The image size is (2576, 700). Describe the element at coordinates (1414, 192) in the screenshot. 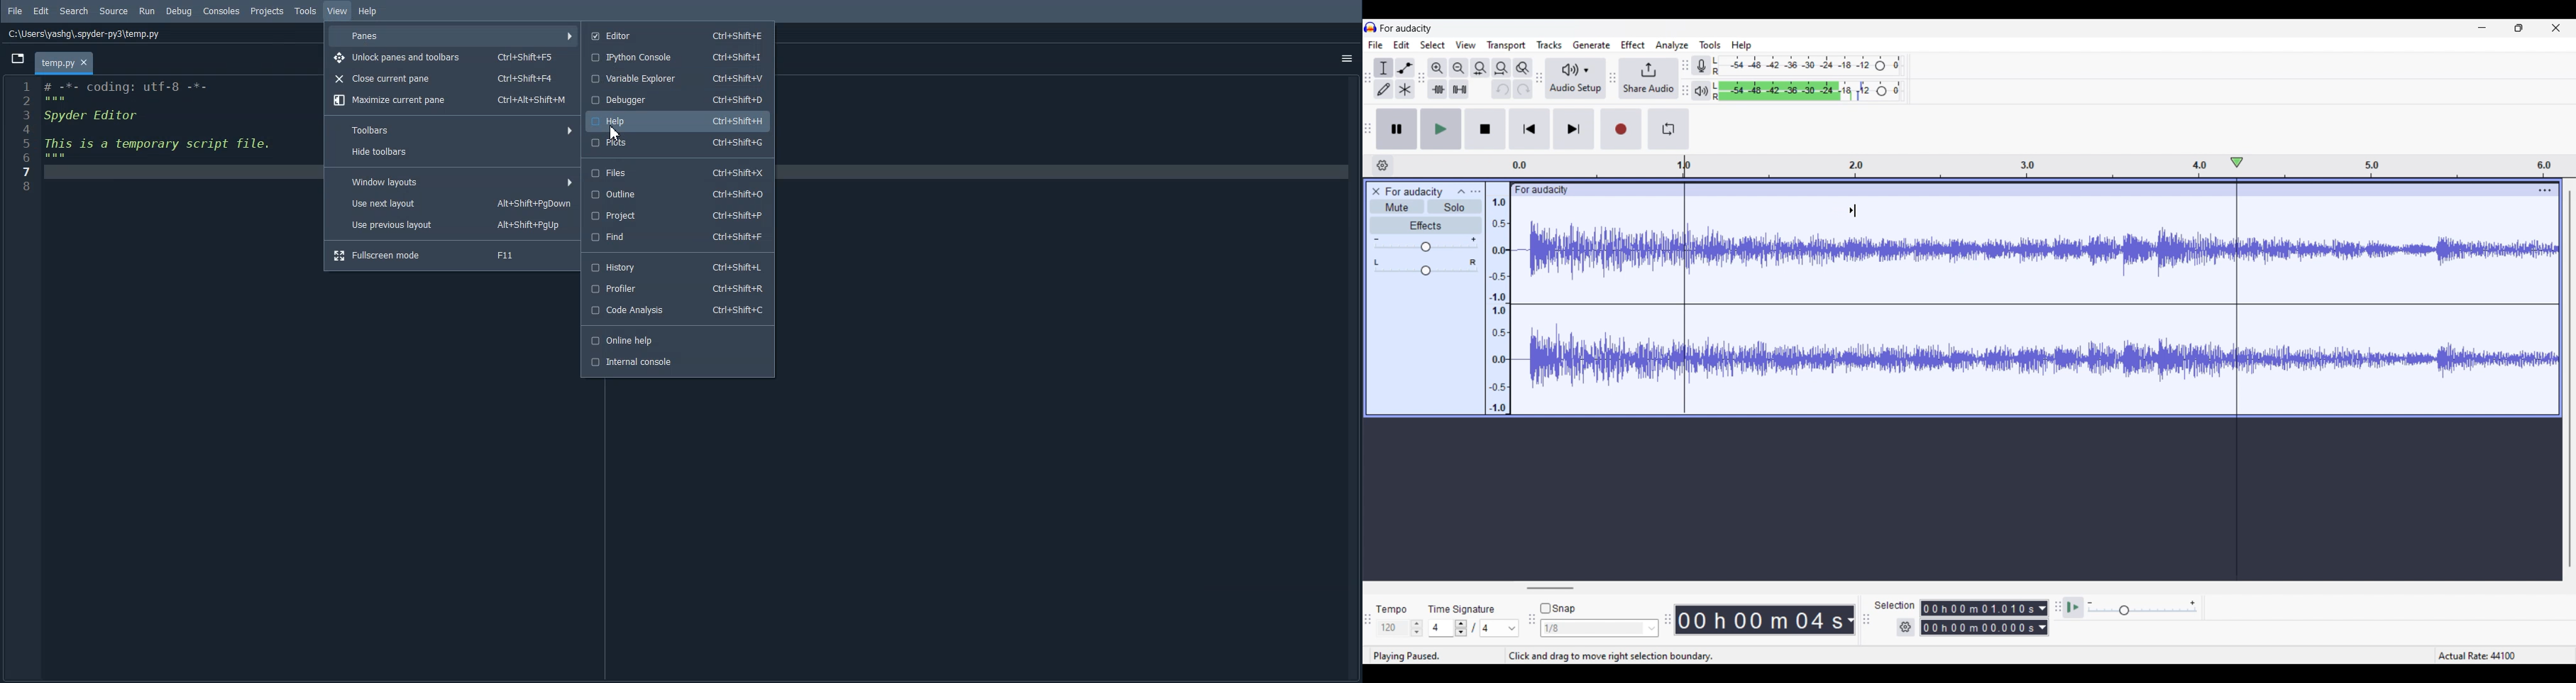

I see `for audacity` at that location.